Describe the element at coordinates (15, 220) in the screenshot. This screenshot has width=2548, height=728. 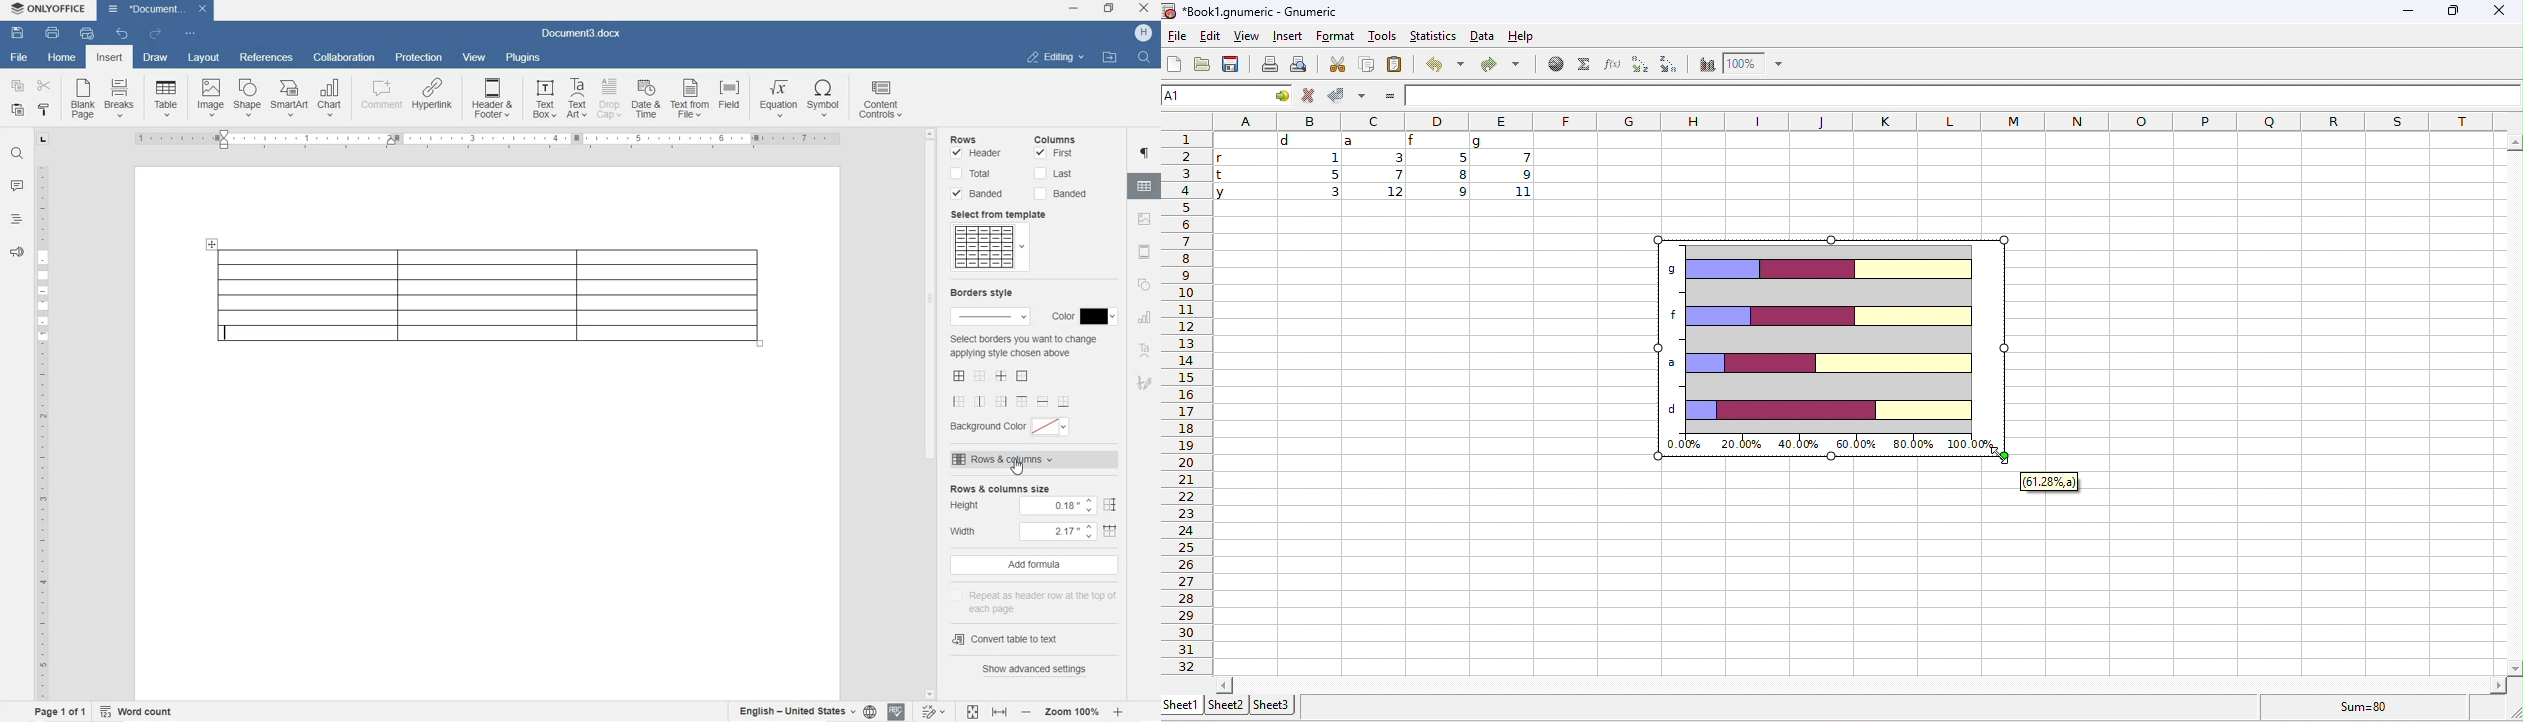
I see `HEADINGS` at that location.